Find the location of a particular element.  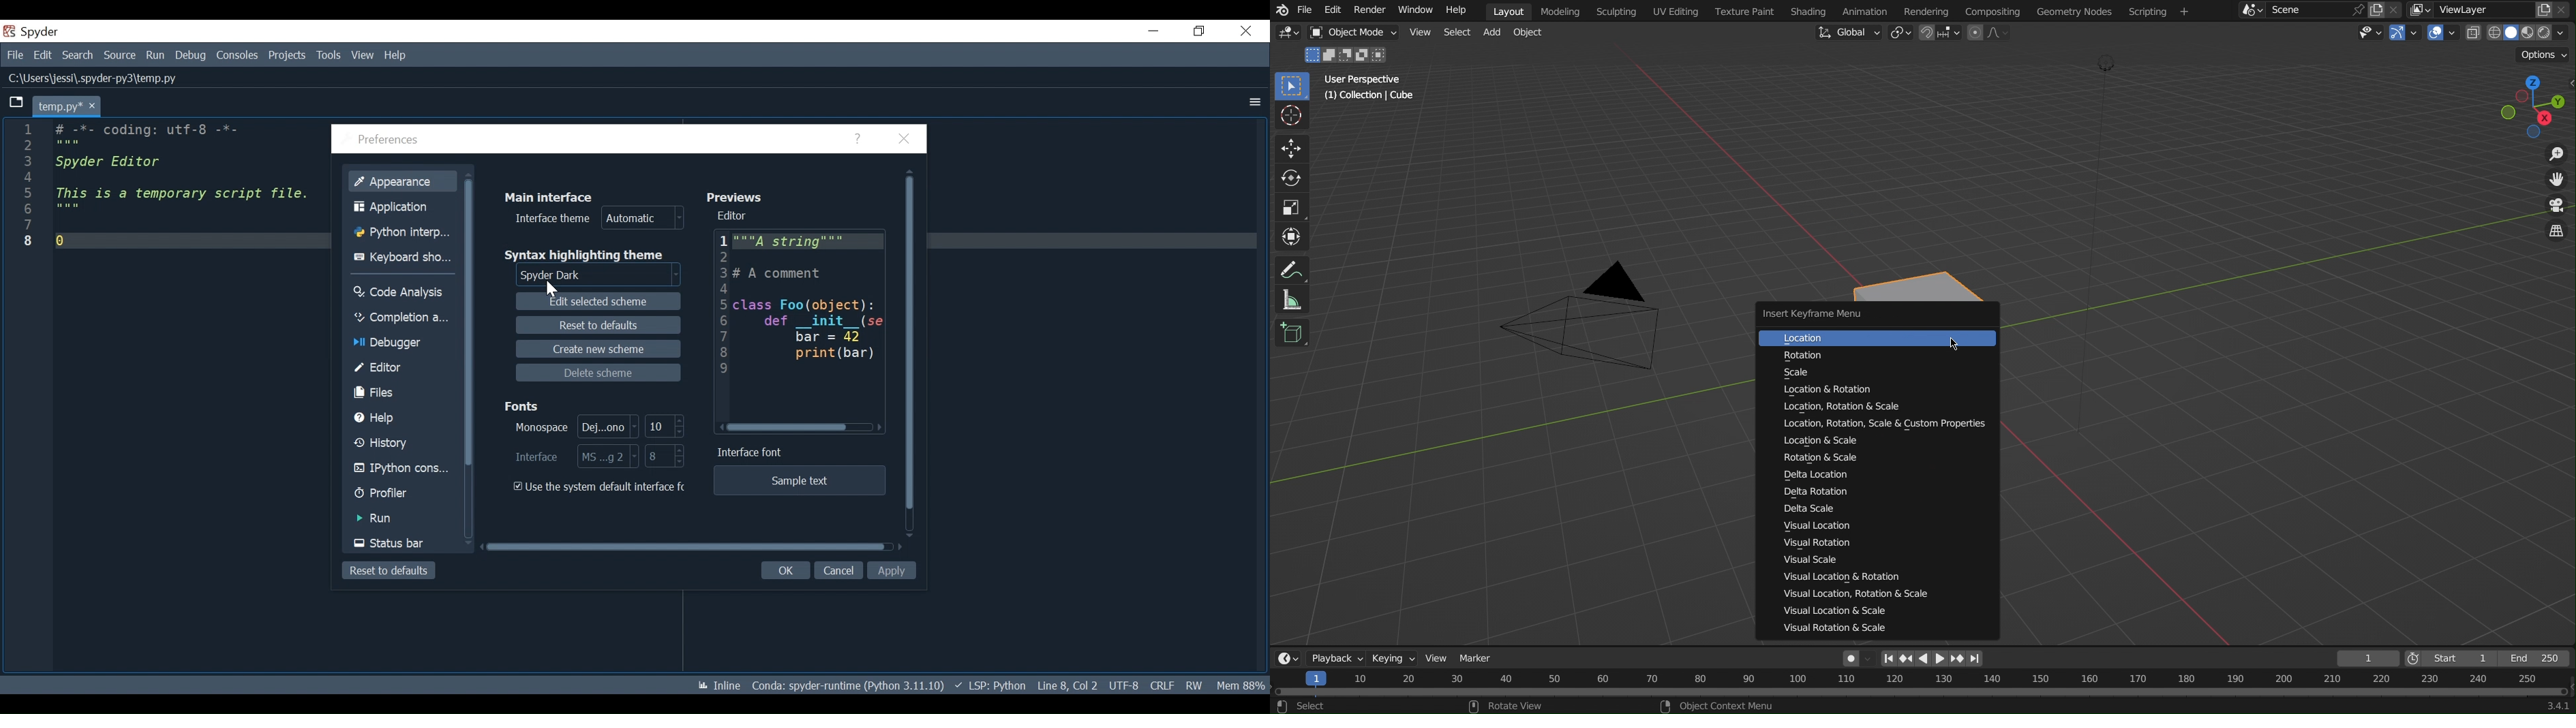

Edit is located at coordinates (44, 55).